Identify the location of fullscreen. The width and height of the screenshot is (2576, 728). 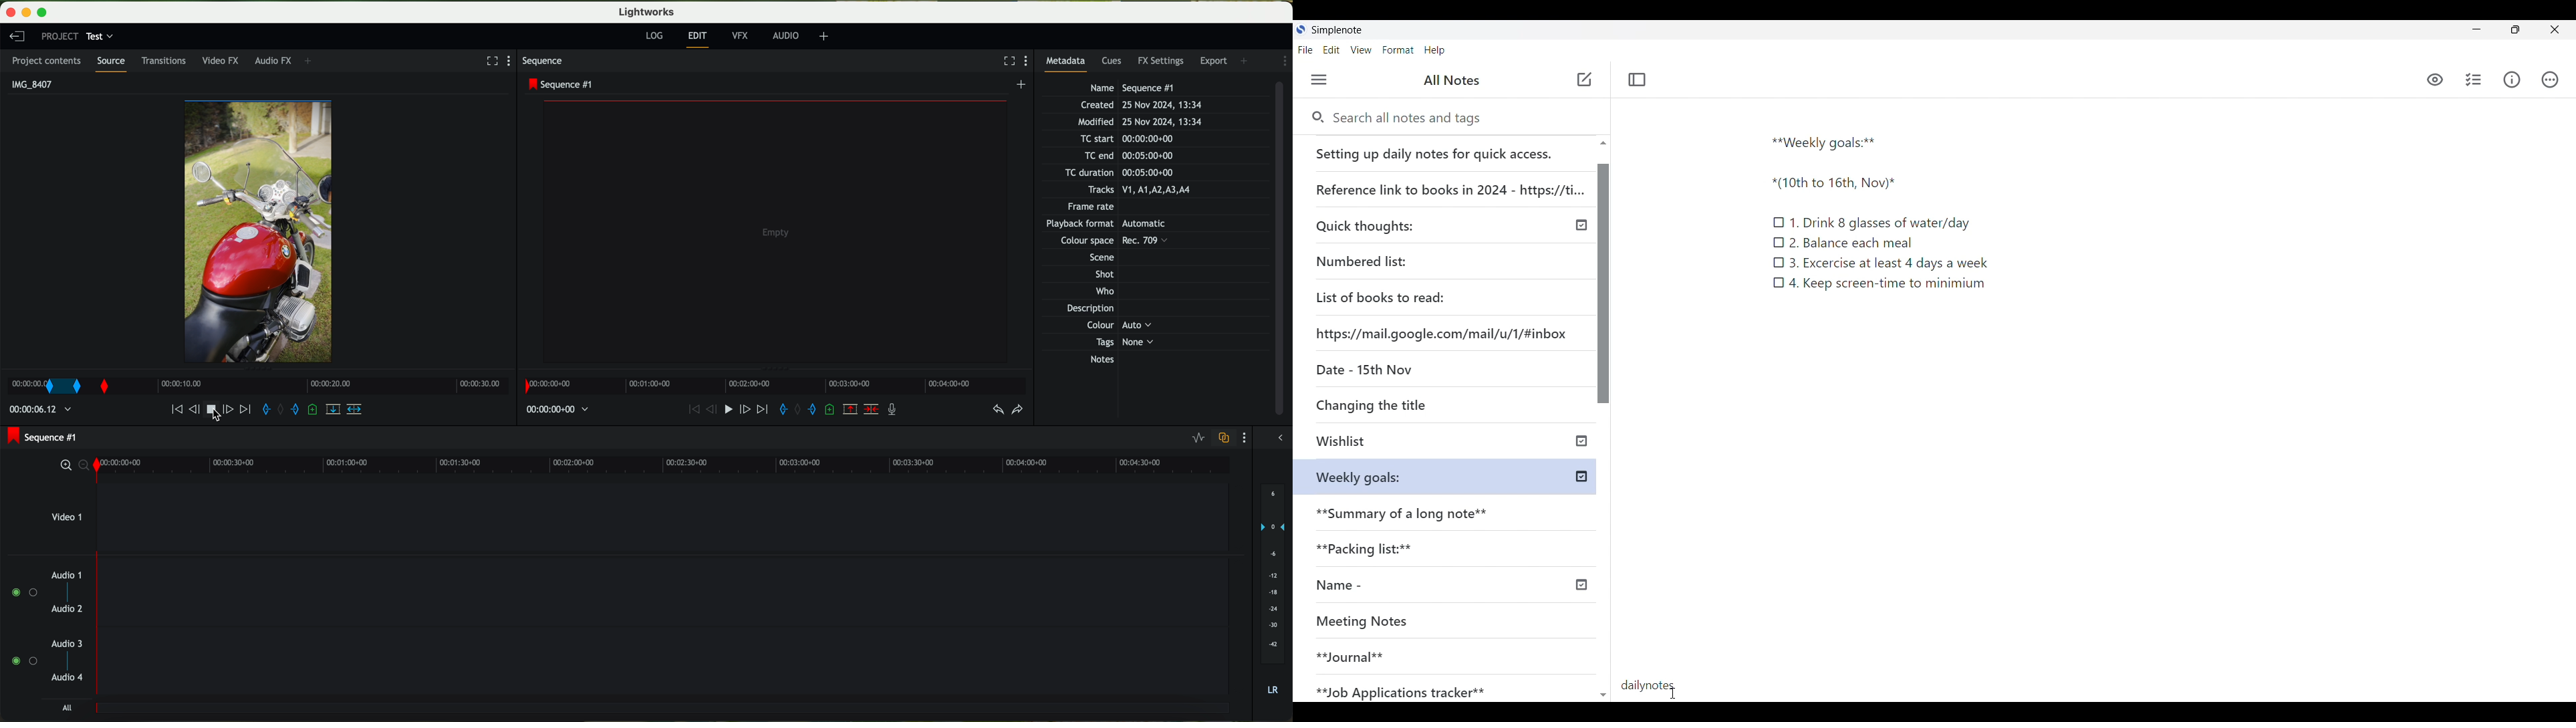
(1005, 61).